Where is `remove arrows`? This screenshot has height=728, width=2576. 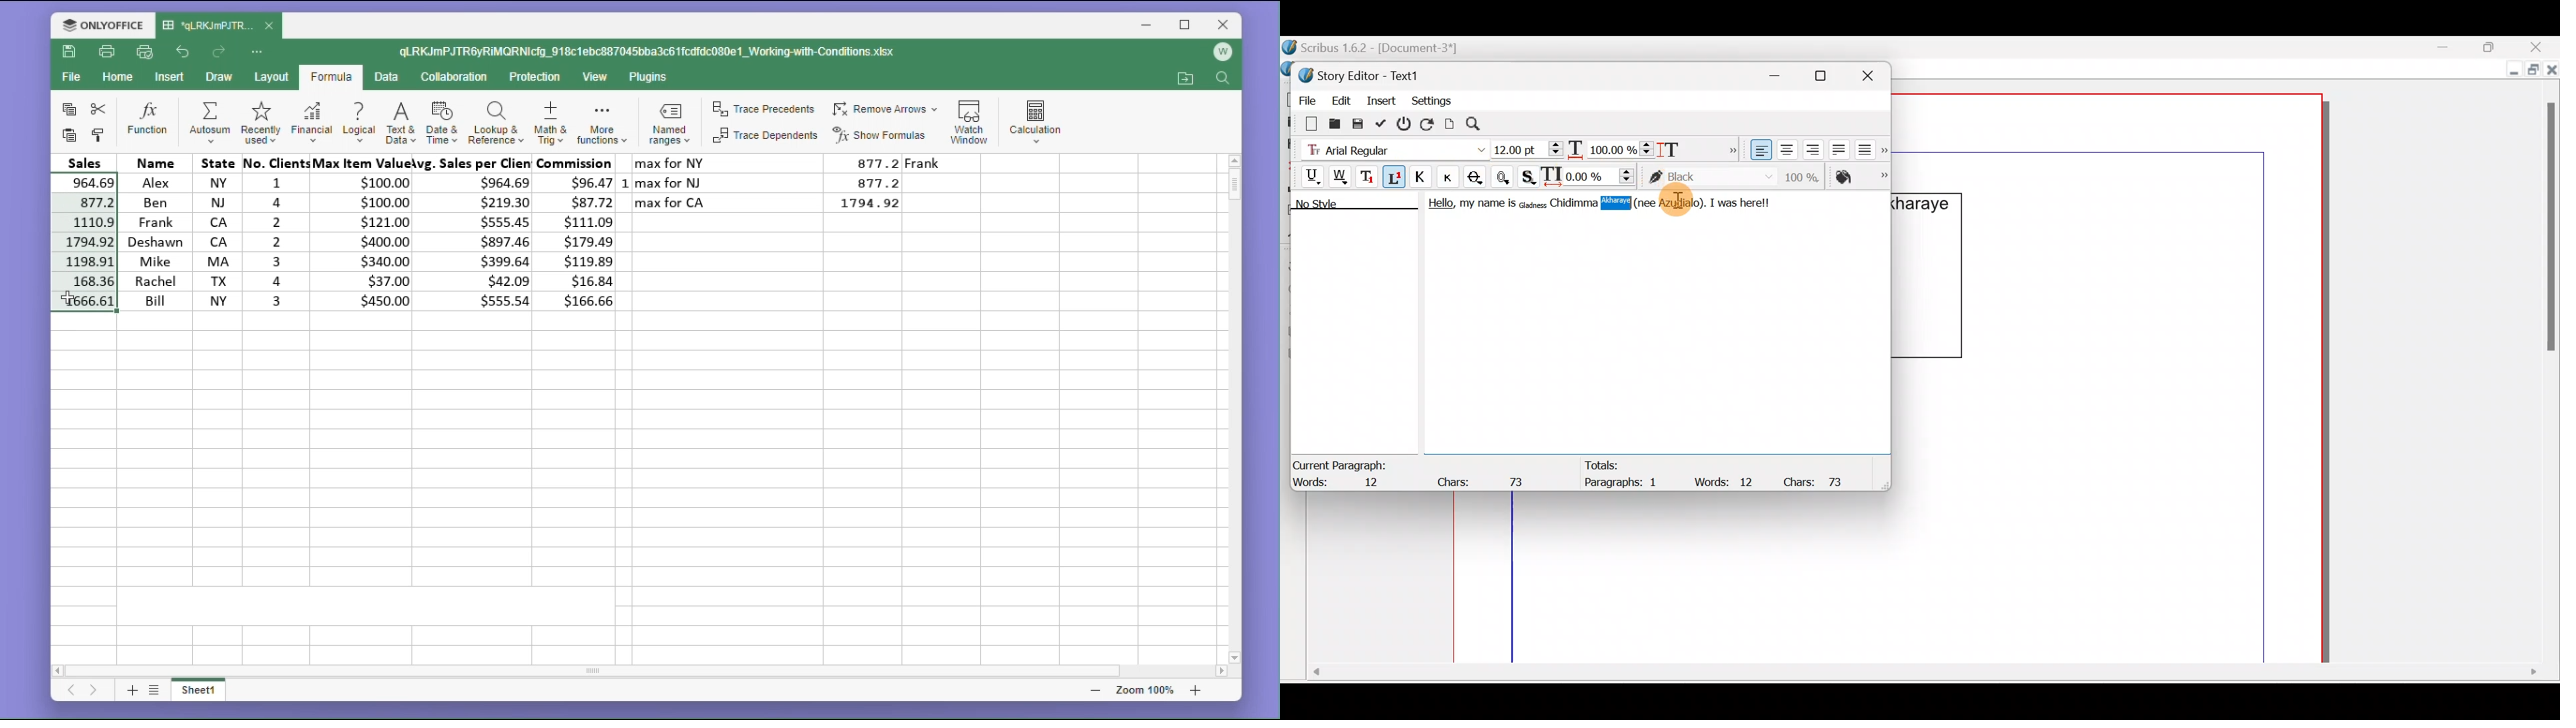 remove arrows is located at coordinates (885, 106).